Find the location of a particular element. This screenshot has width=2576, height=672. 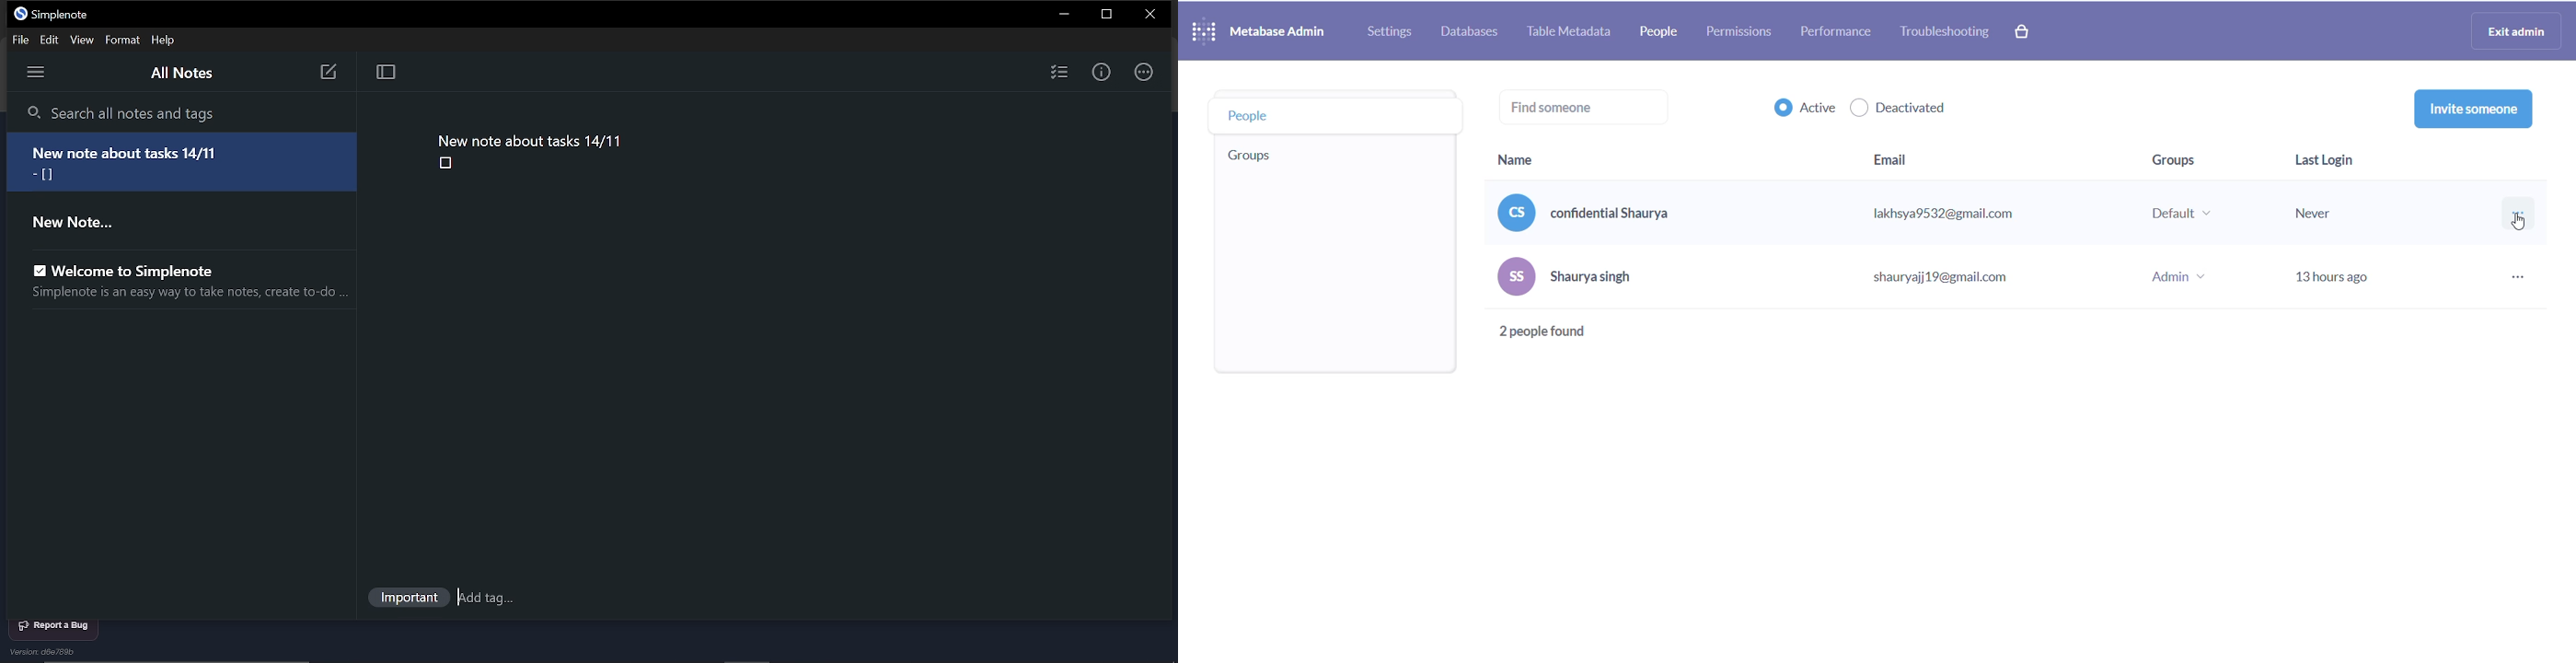

email is located at coordinates (1962, 278).